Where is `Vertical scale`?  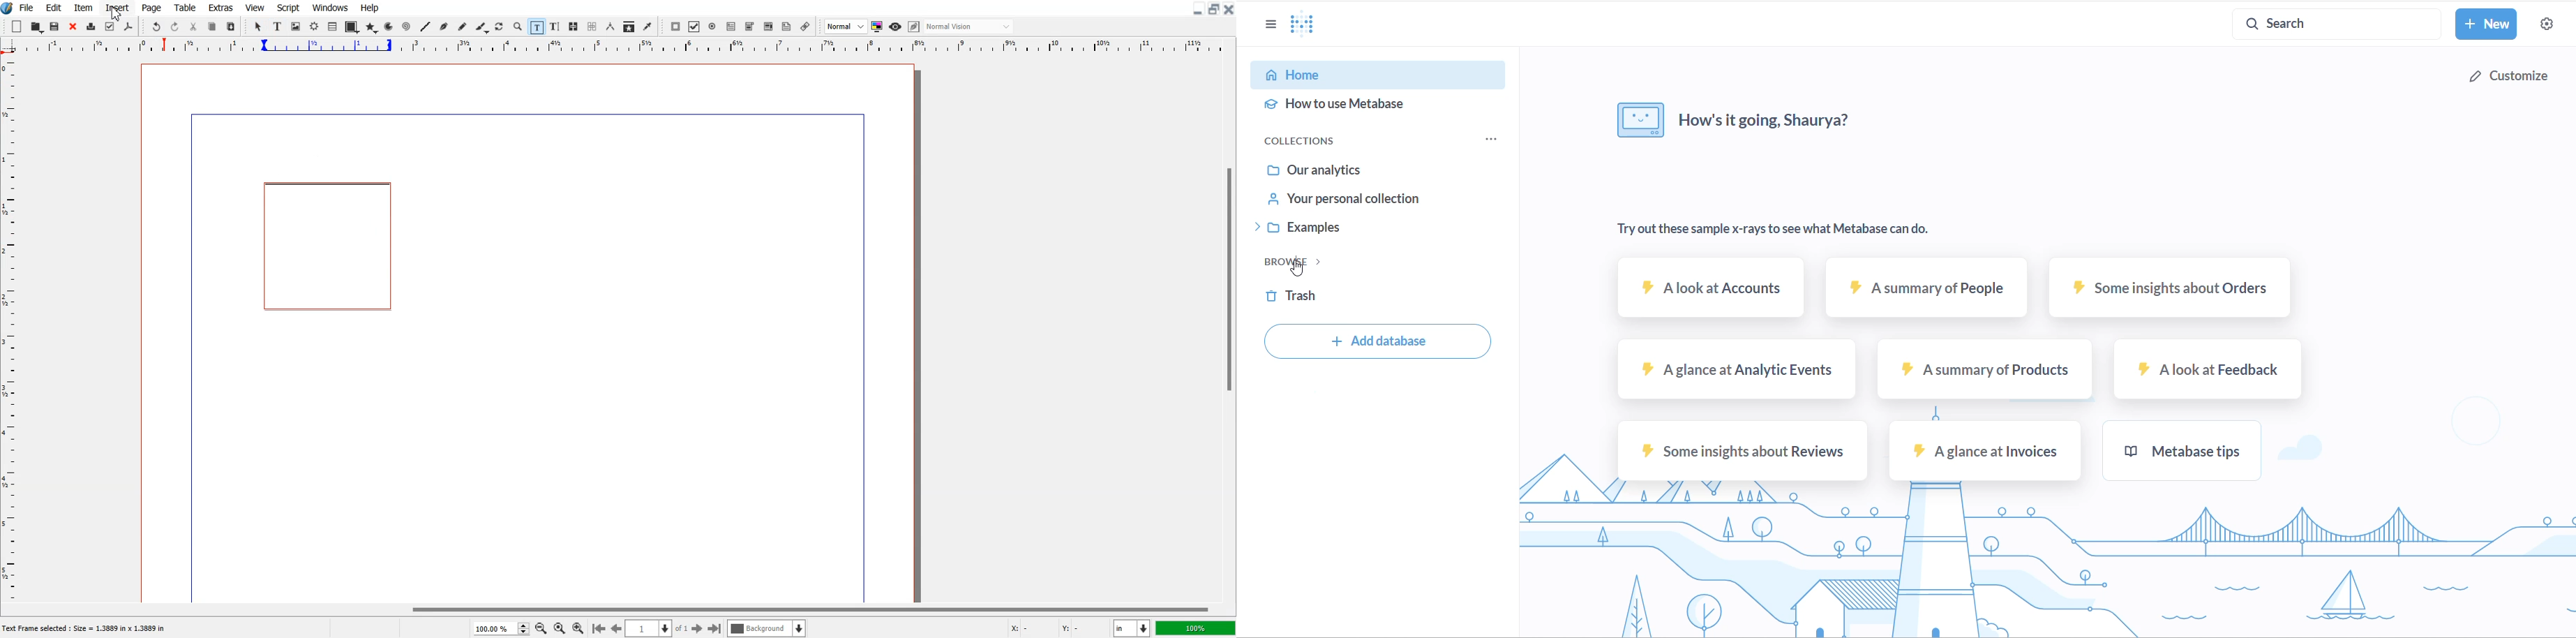
Vertical scale is located at coordinates (9, 320).